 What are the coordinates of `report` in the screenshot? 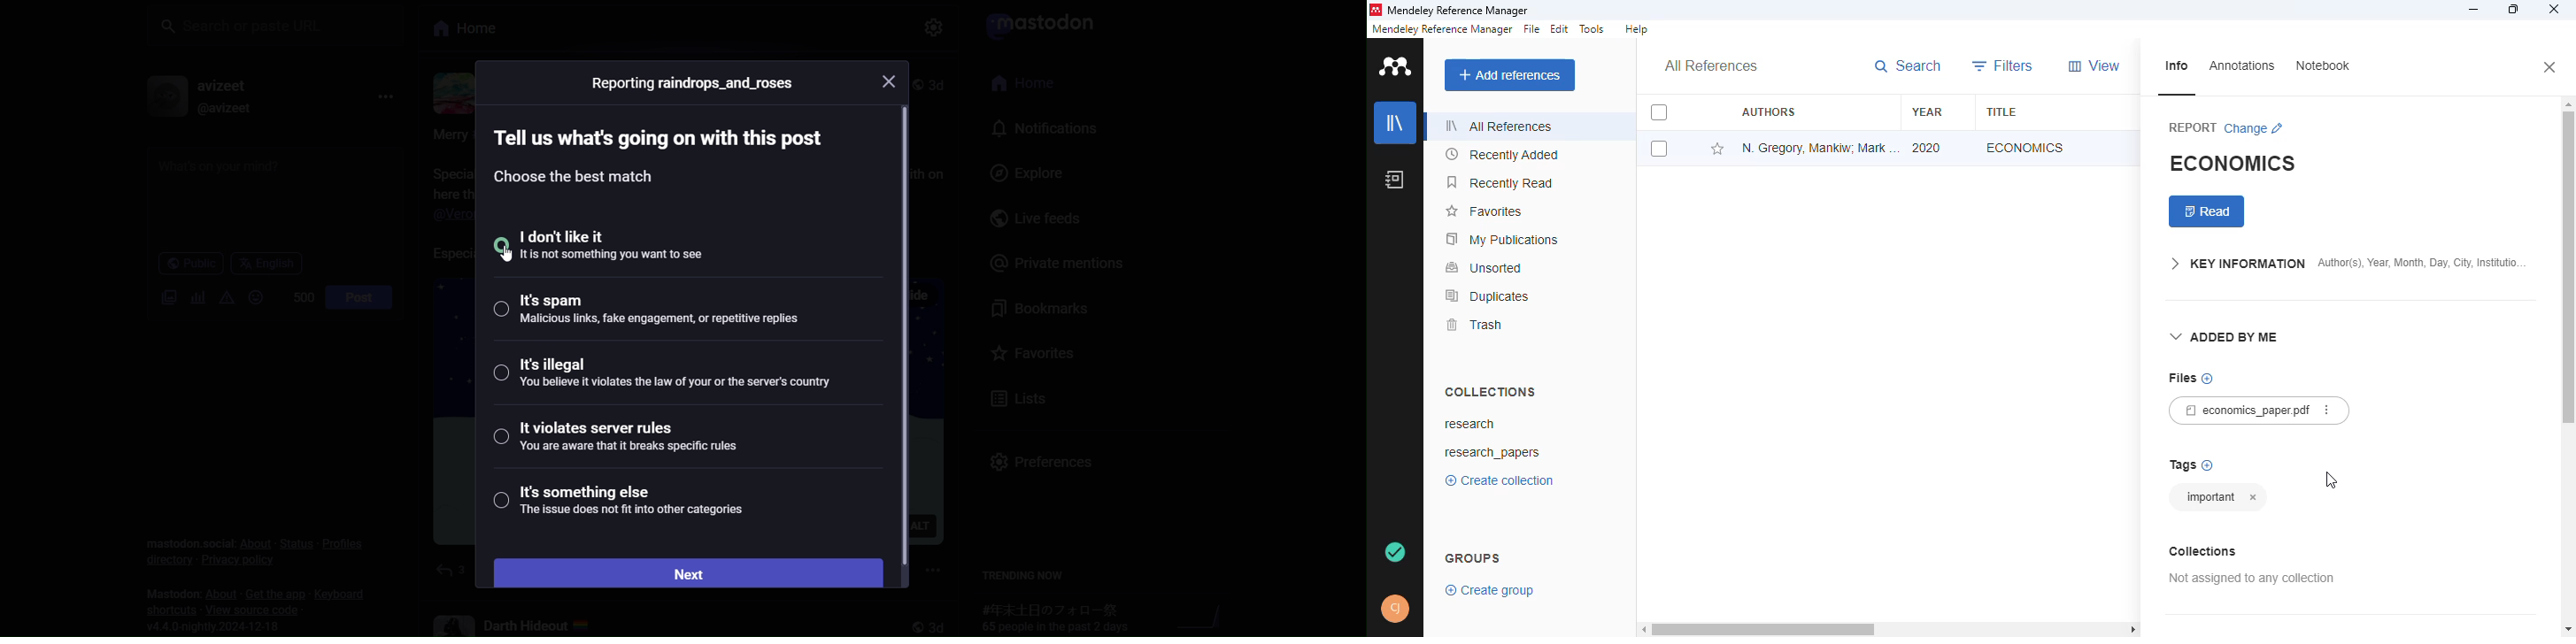 It's located at (2193, 128).